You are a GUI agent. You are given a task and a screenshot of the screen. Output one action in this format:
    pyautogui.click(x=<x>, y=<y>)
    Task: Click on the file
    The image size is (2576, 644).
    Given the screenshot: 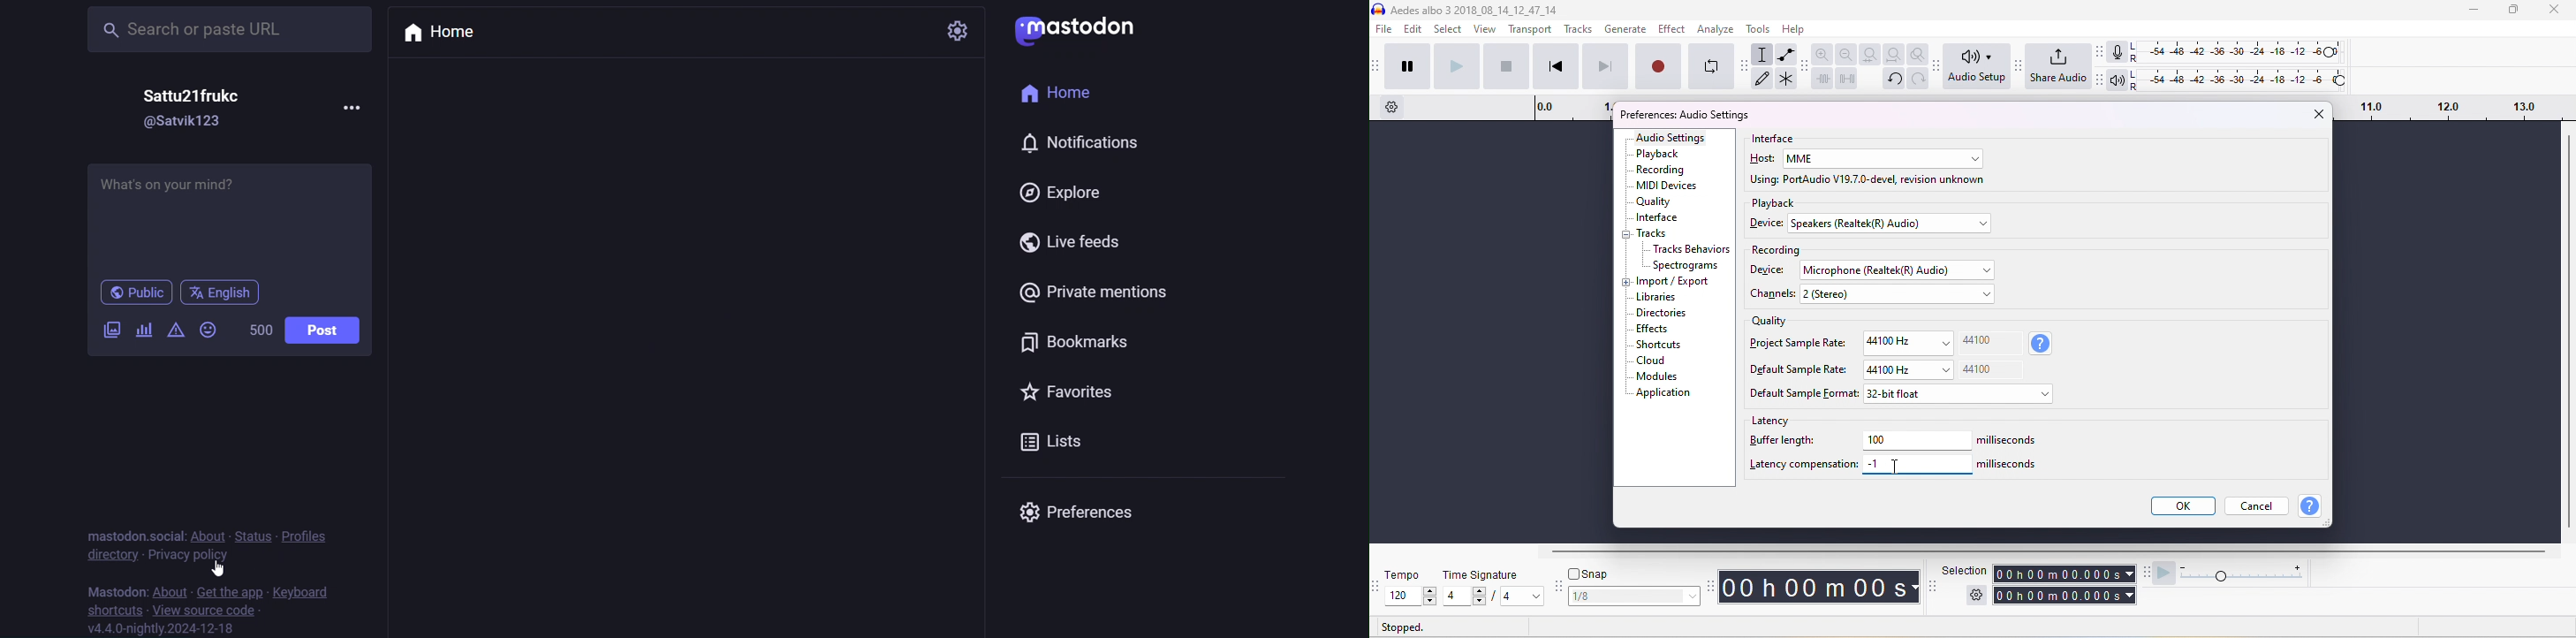 What is the action you would take?
    pyautogui.click(x=1385, y=30)
    